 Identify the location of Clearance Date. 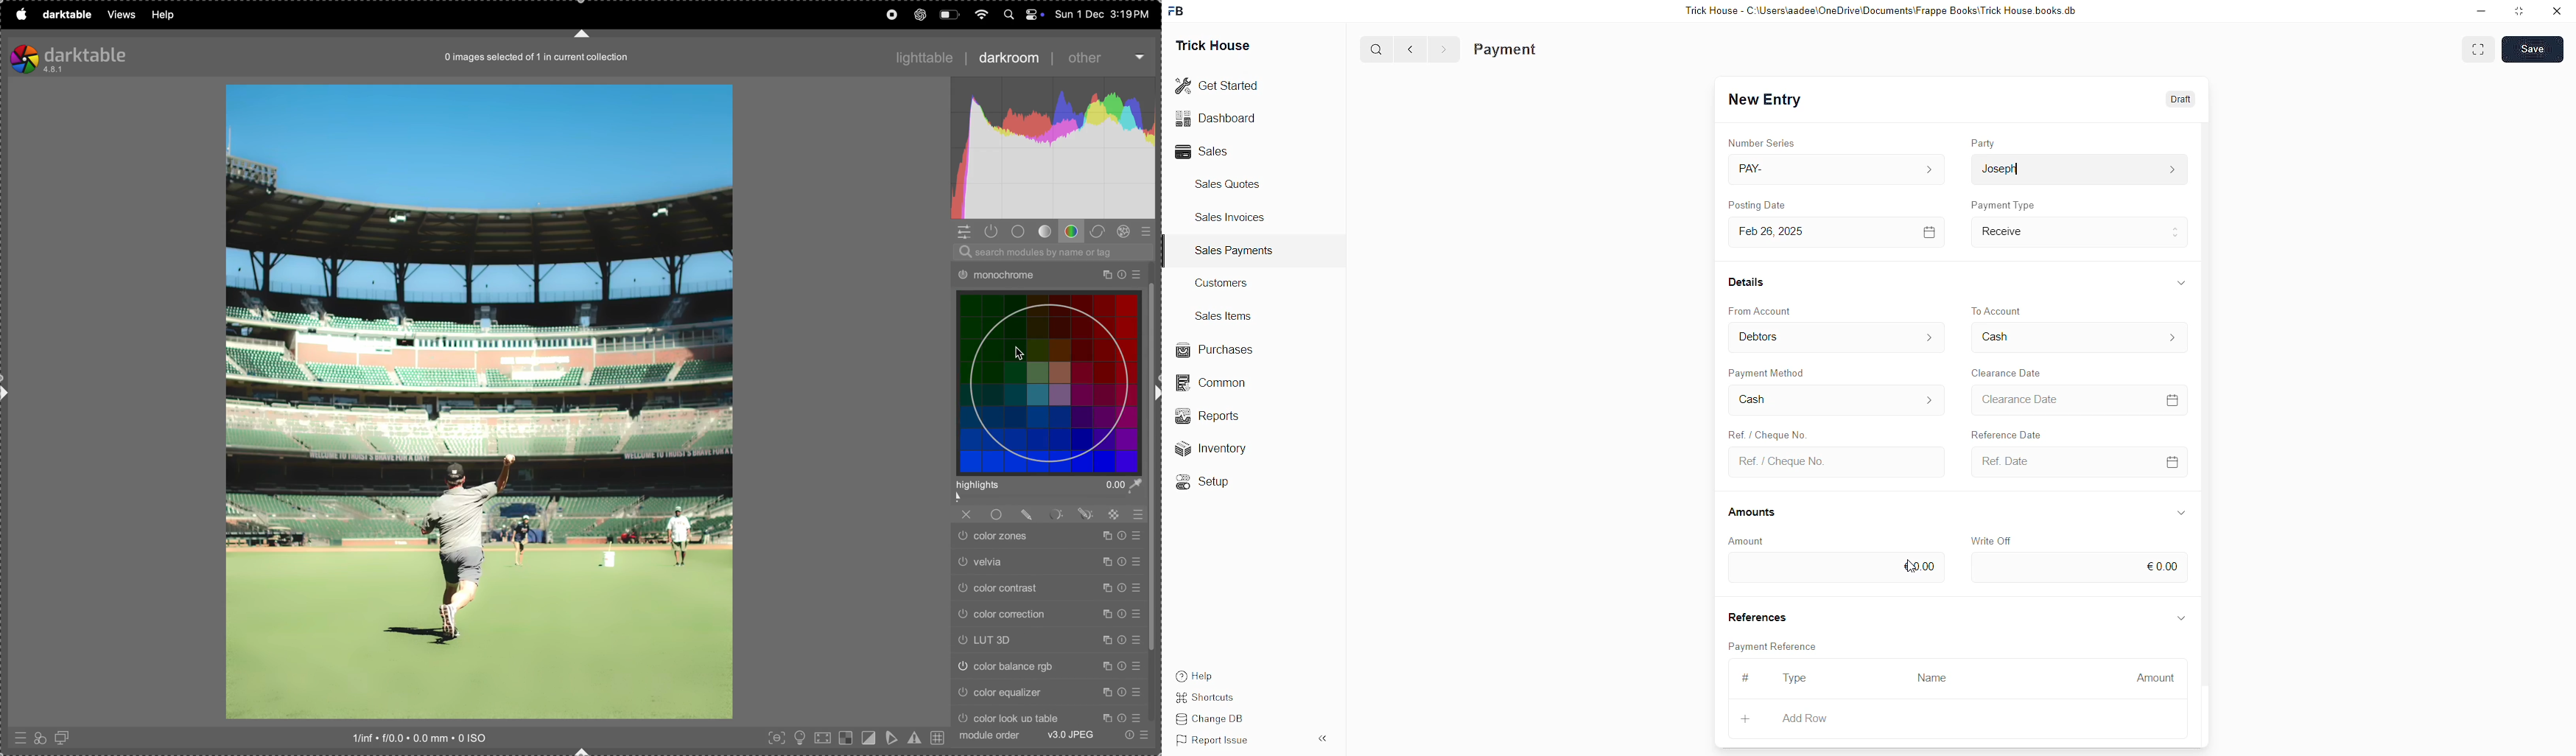
(2007, 373).